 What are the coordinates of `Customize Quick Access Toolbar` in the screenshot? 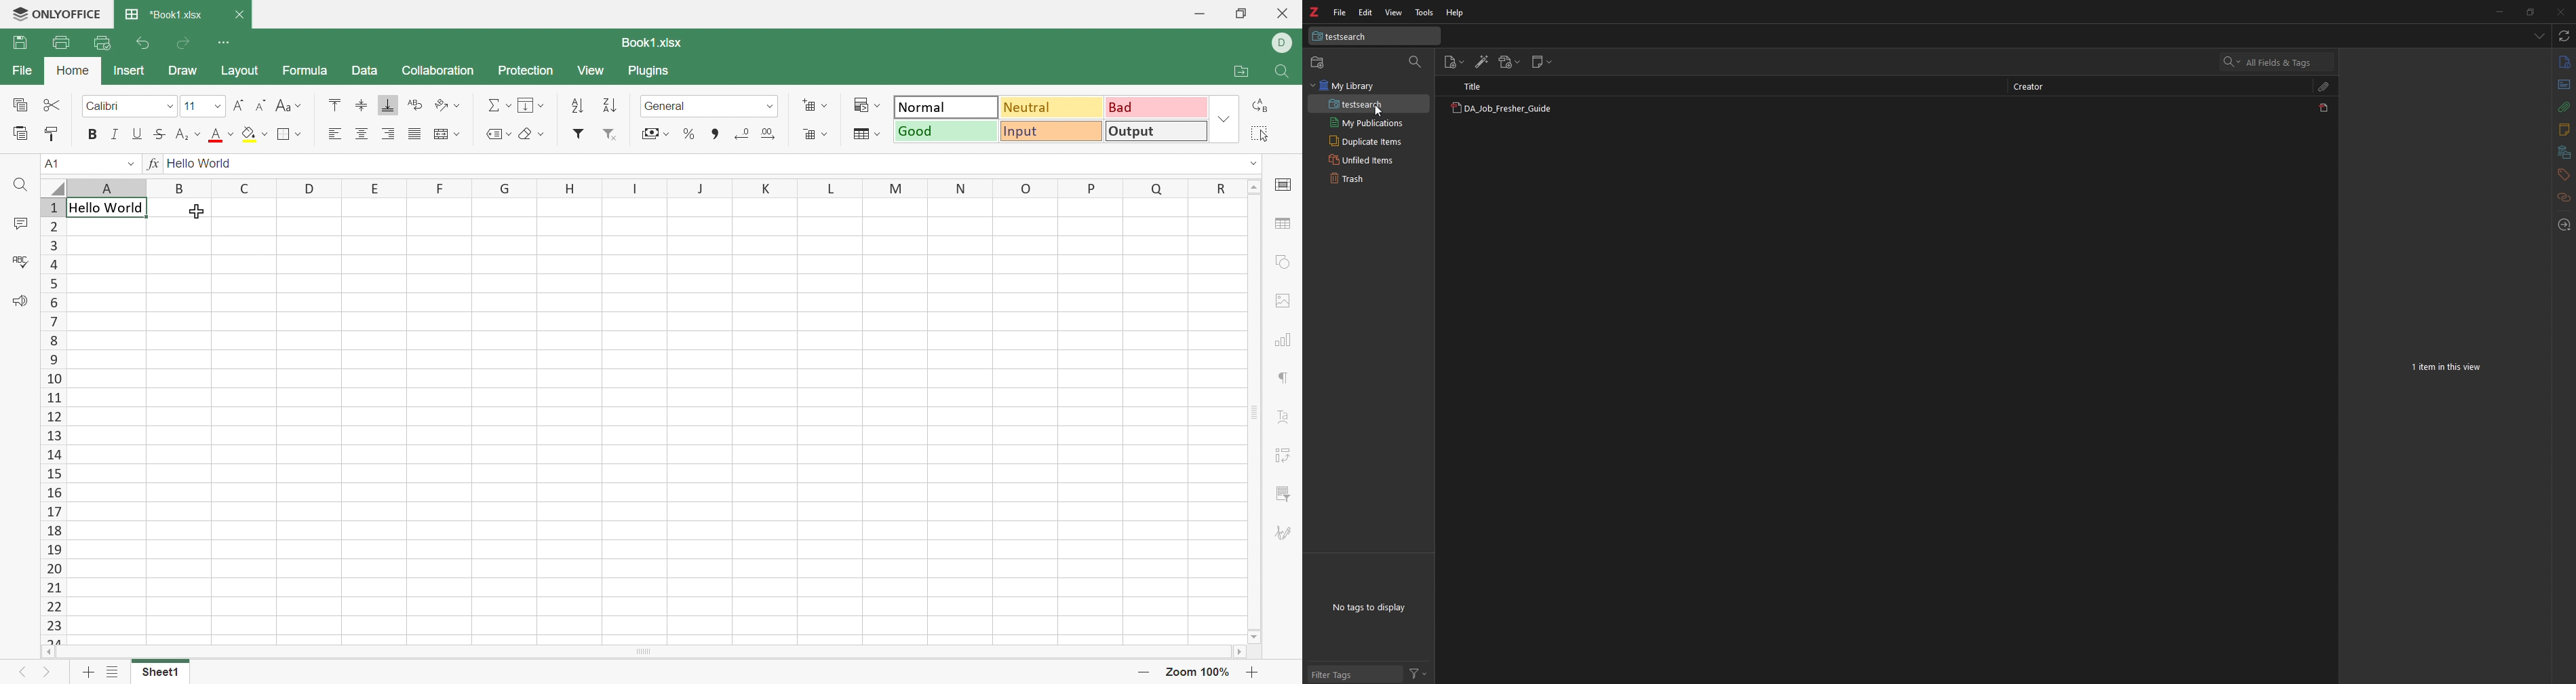 It's located at (226, 43).